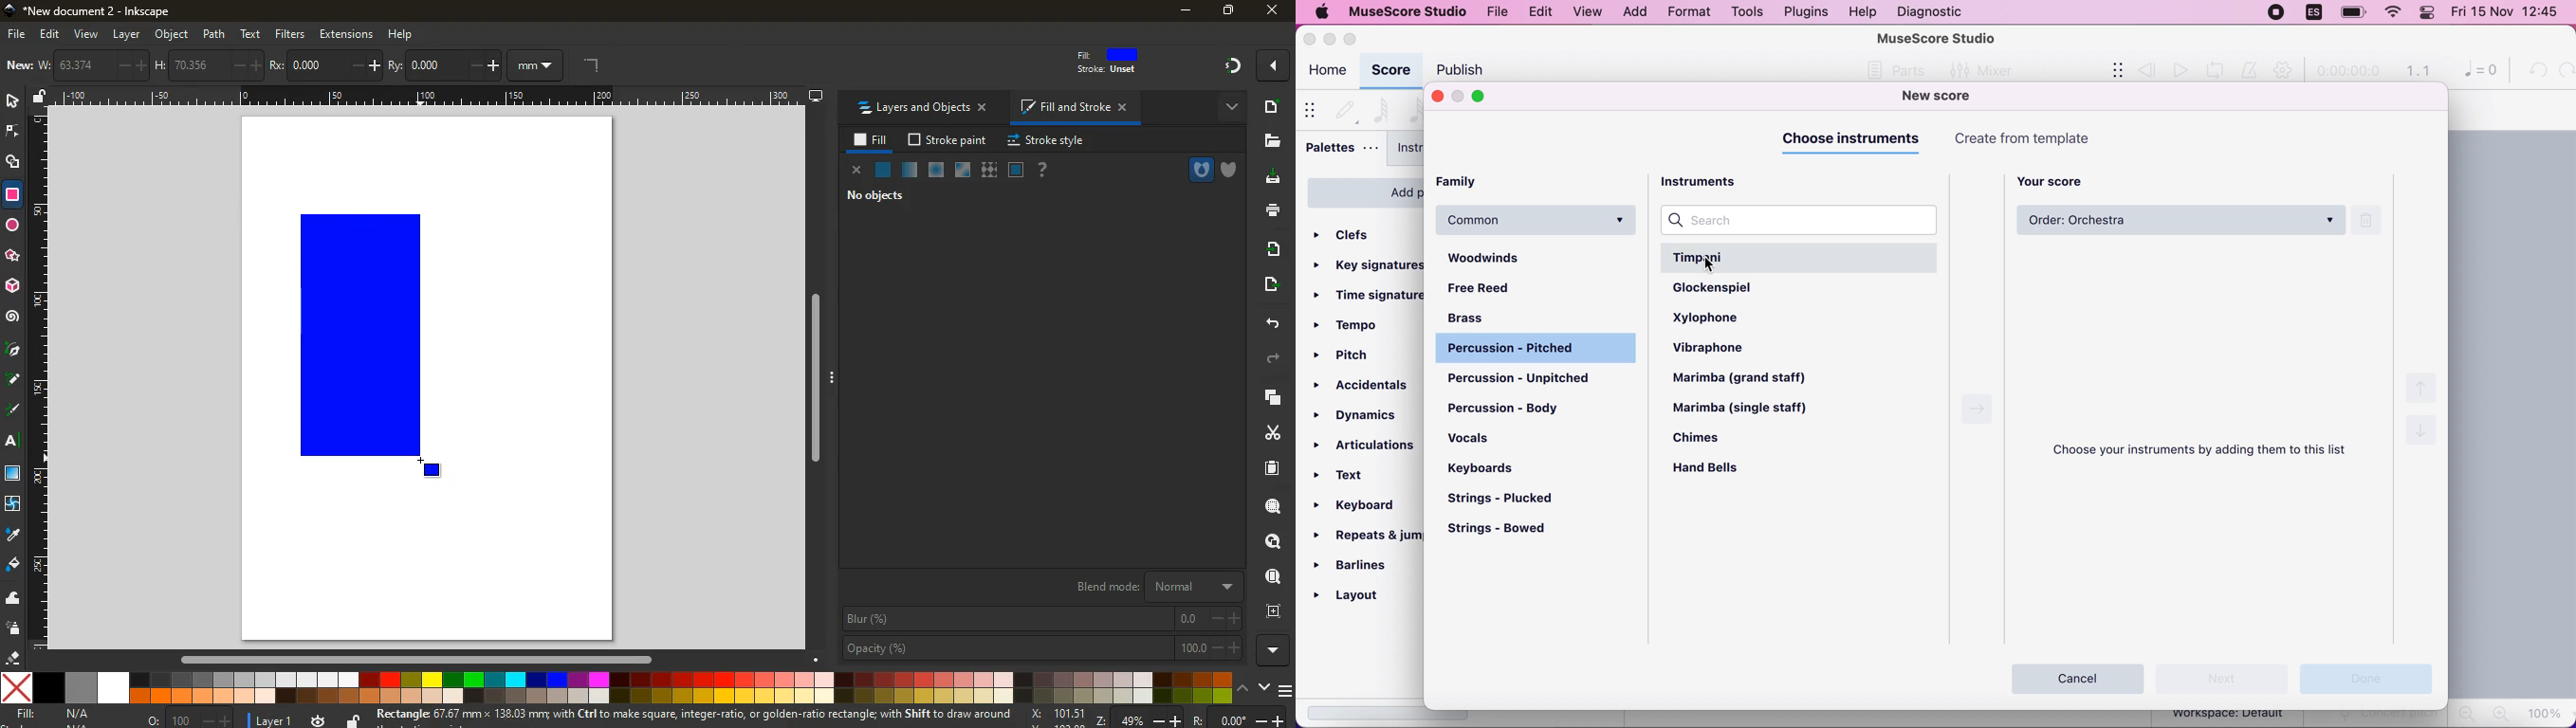 The height and width of the screenshot is (728, 2576). What do you see at coordinates (2476, 72) in the screenshot?
I see `0` at bounding box center [2476, 72].